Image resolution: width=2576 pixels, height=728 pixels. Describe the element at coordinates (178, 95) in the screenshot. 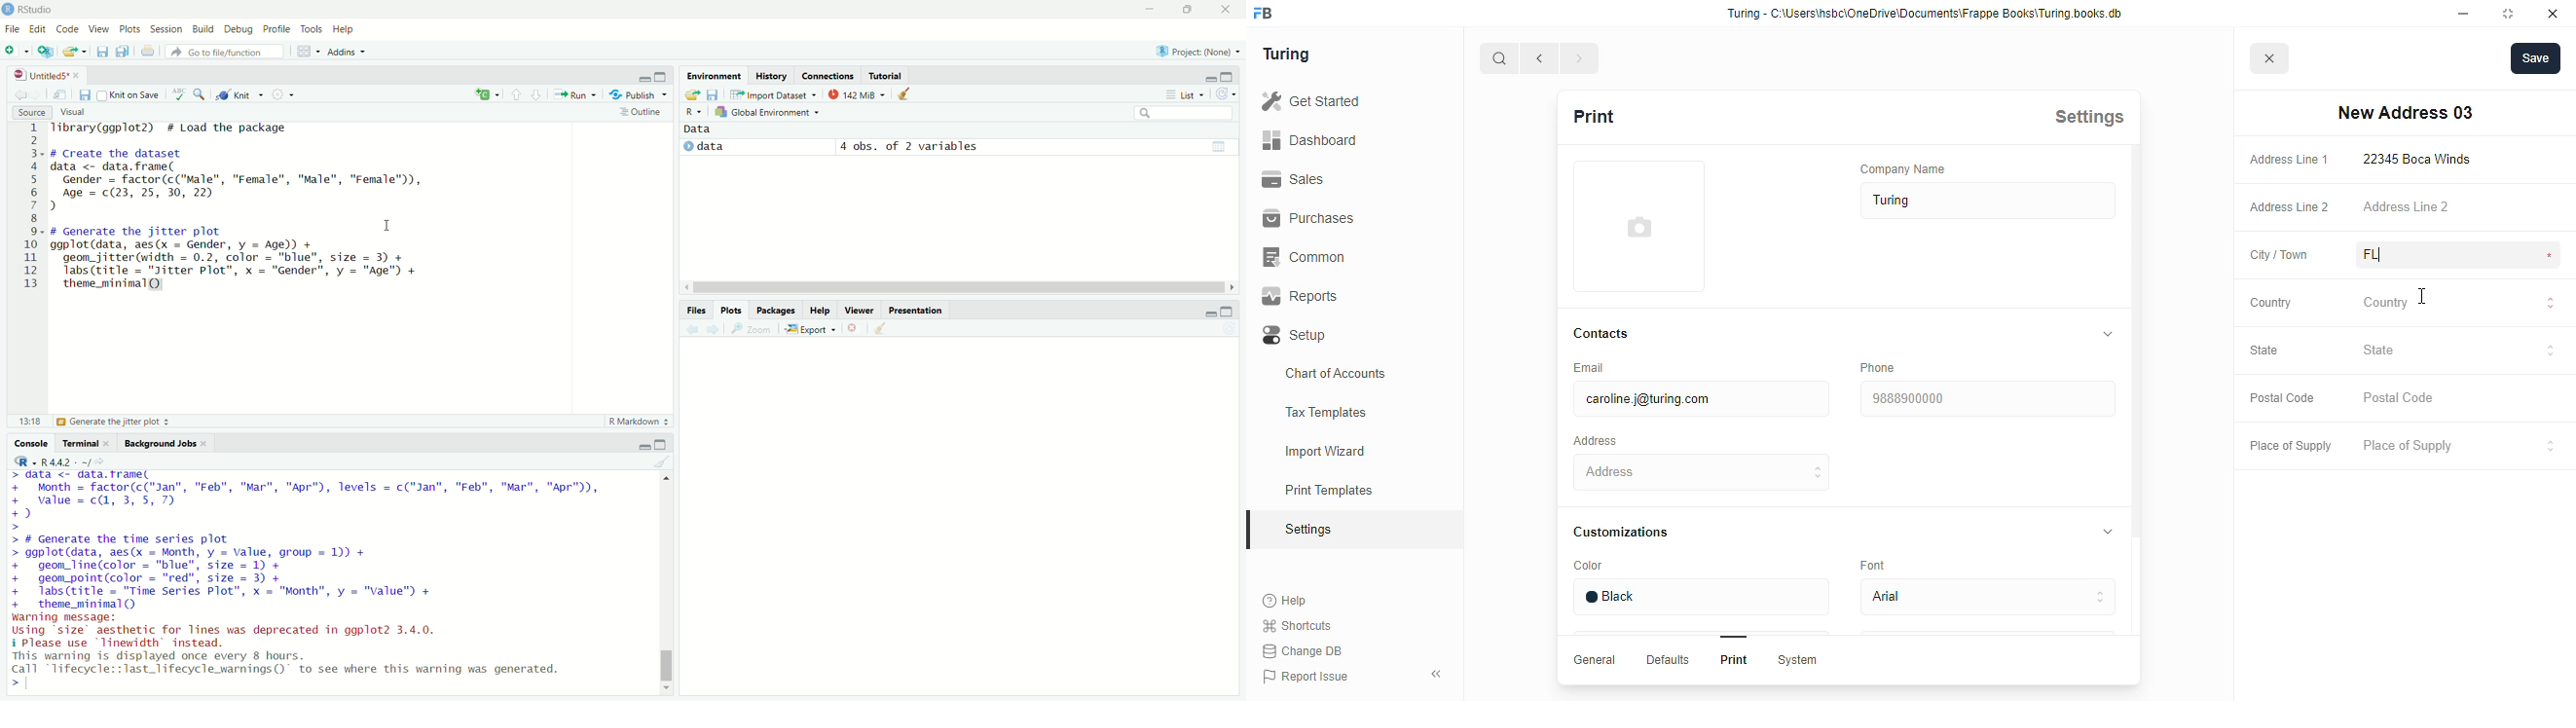

I see `spell check` at that location.